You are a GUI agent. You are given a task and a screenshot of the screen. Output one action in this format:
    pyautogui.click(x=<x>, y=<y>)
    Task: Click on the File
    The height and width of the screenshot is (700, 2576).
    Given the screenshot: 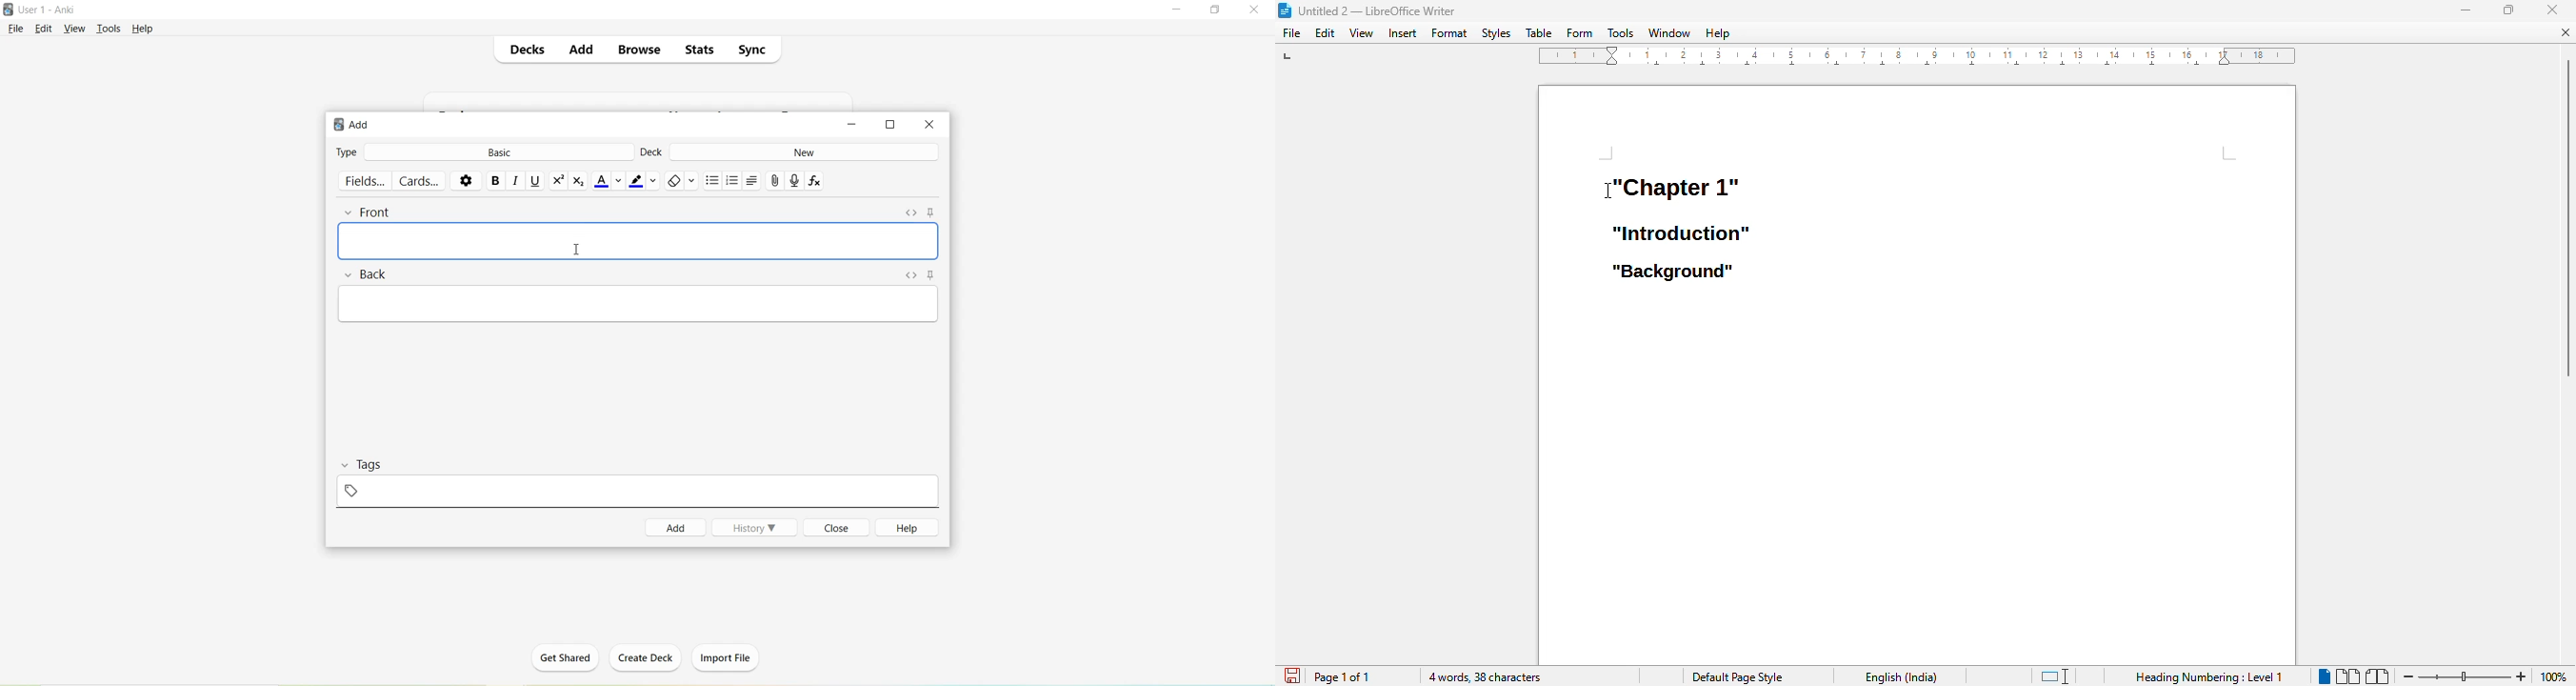 What is the action you would take?
    pyautogui.click(x=16, y=29)
    